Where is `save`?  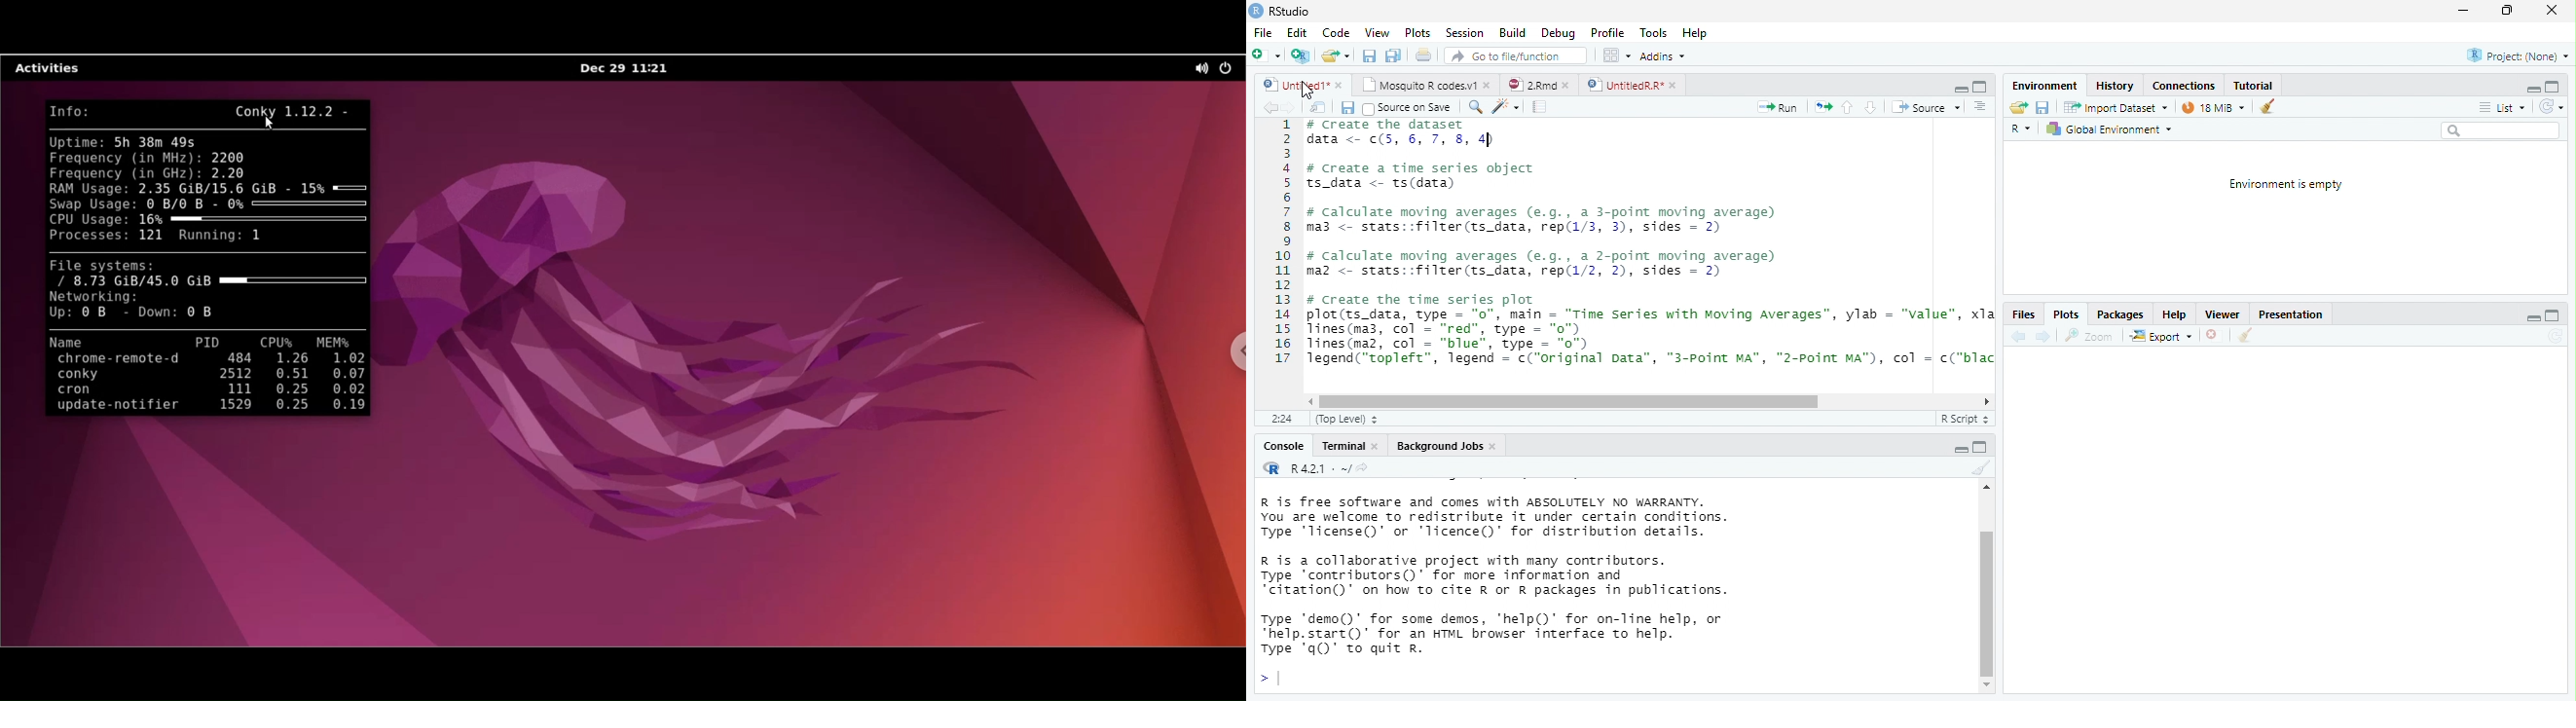
save is located at coordinates (1346, 108).